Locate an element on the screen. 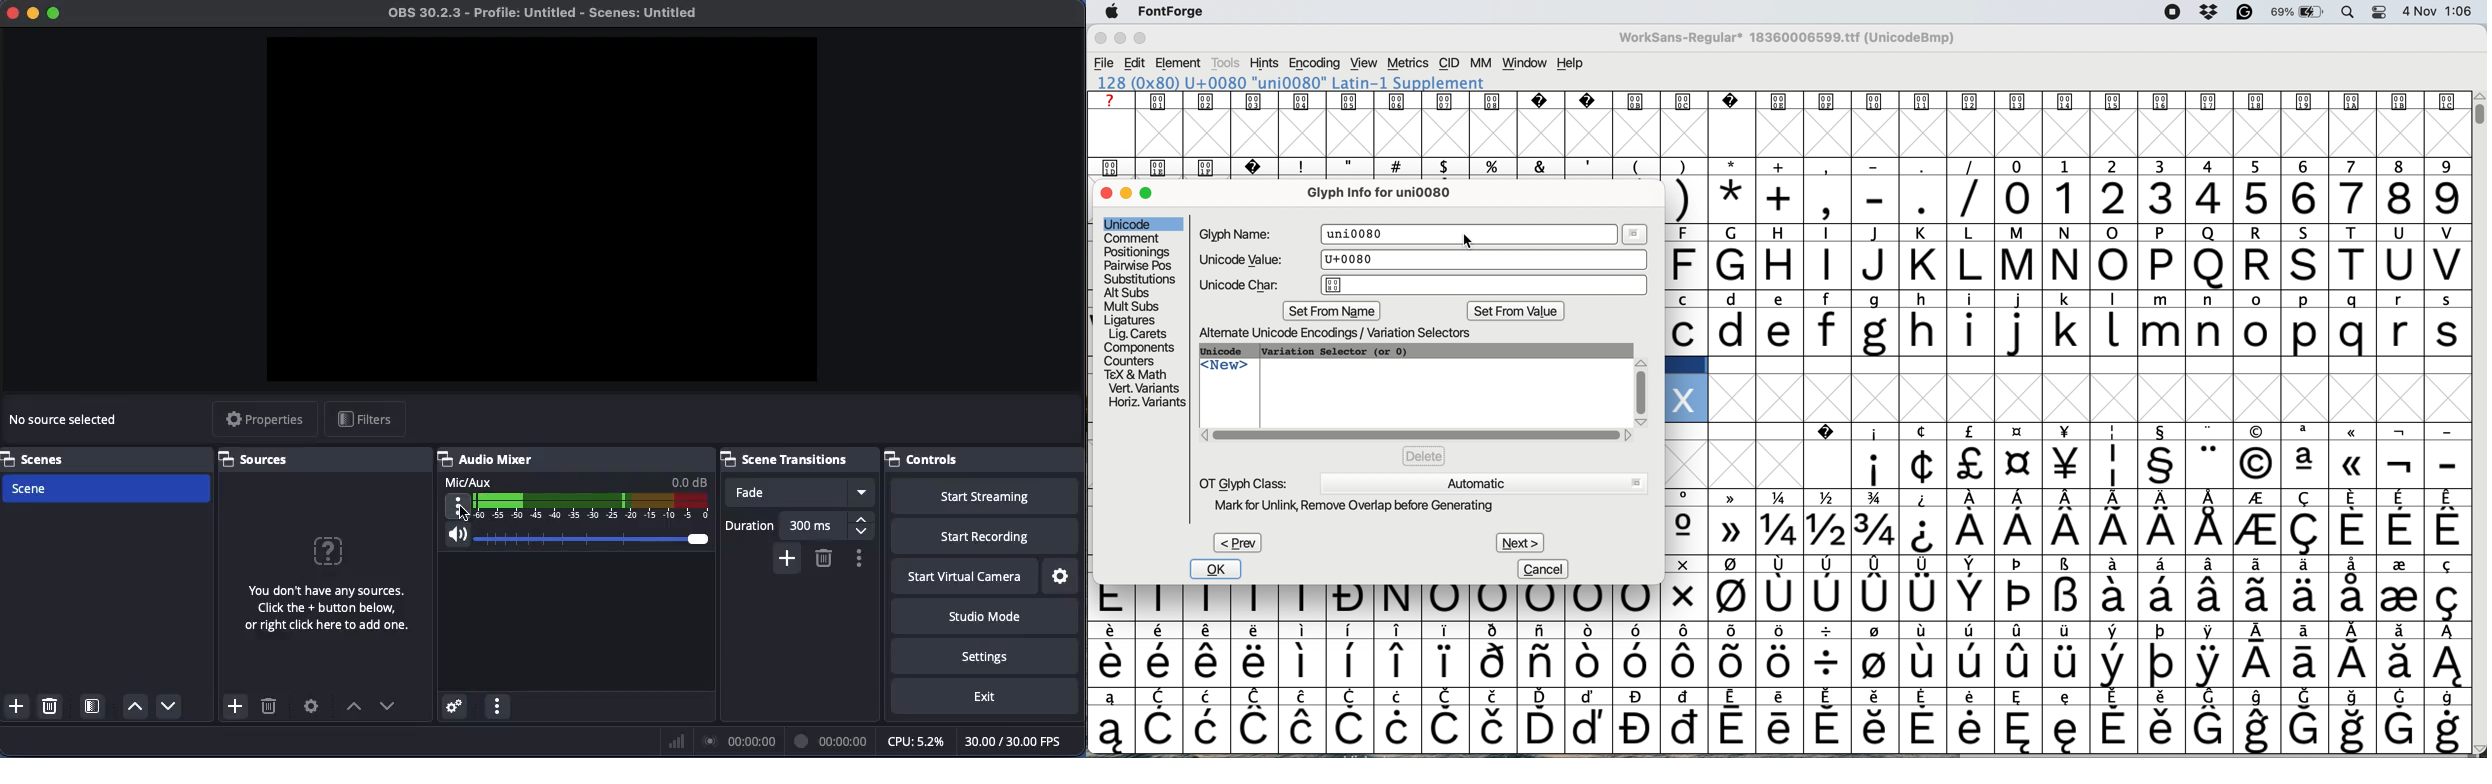 This screenshot has width=2492, height=784. glyph name is located at coordinates (1291, 234).